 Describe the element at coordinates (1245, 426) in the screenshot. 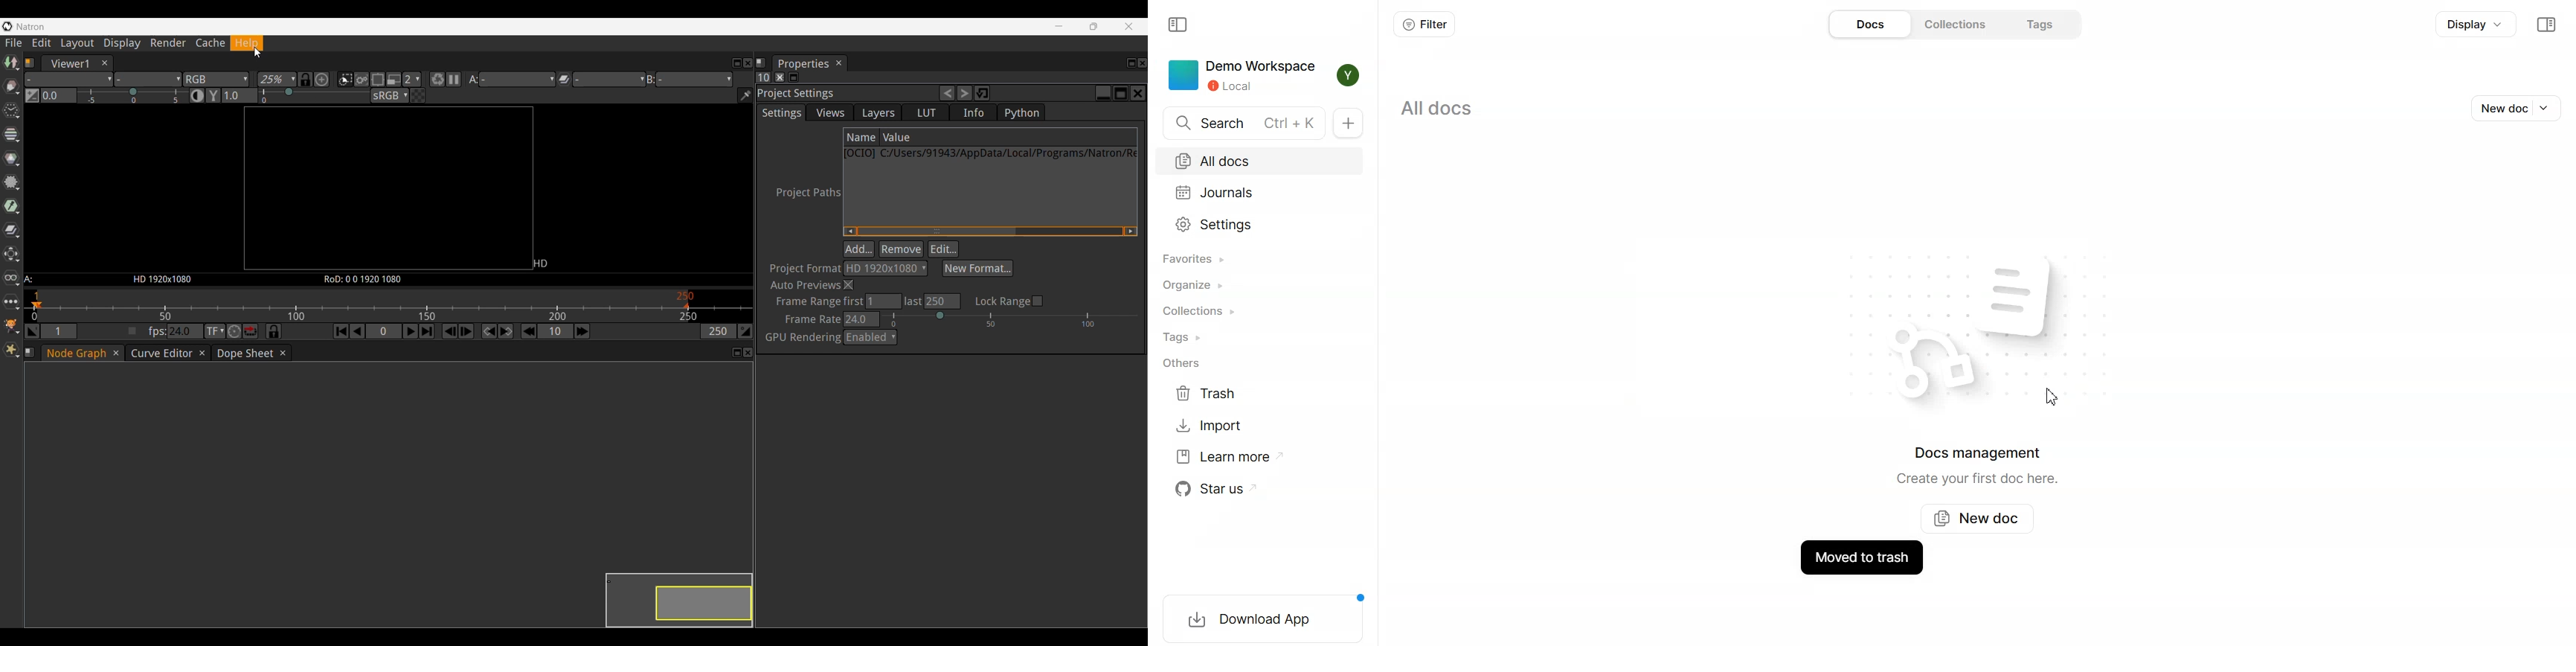

I see `Import` at that location.